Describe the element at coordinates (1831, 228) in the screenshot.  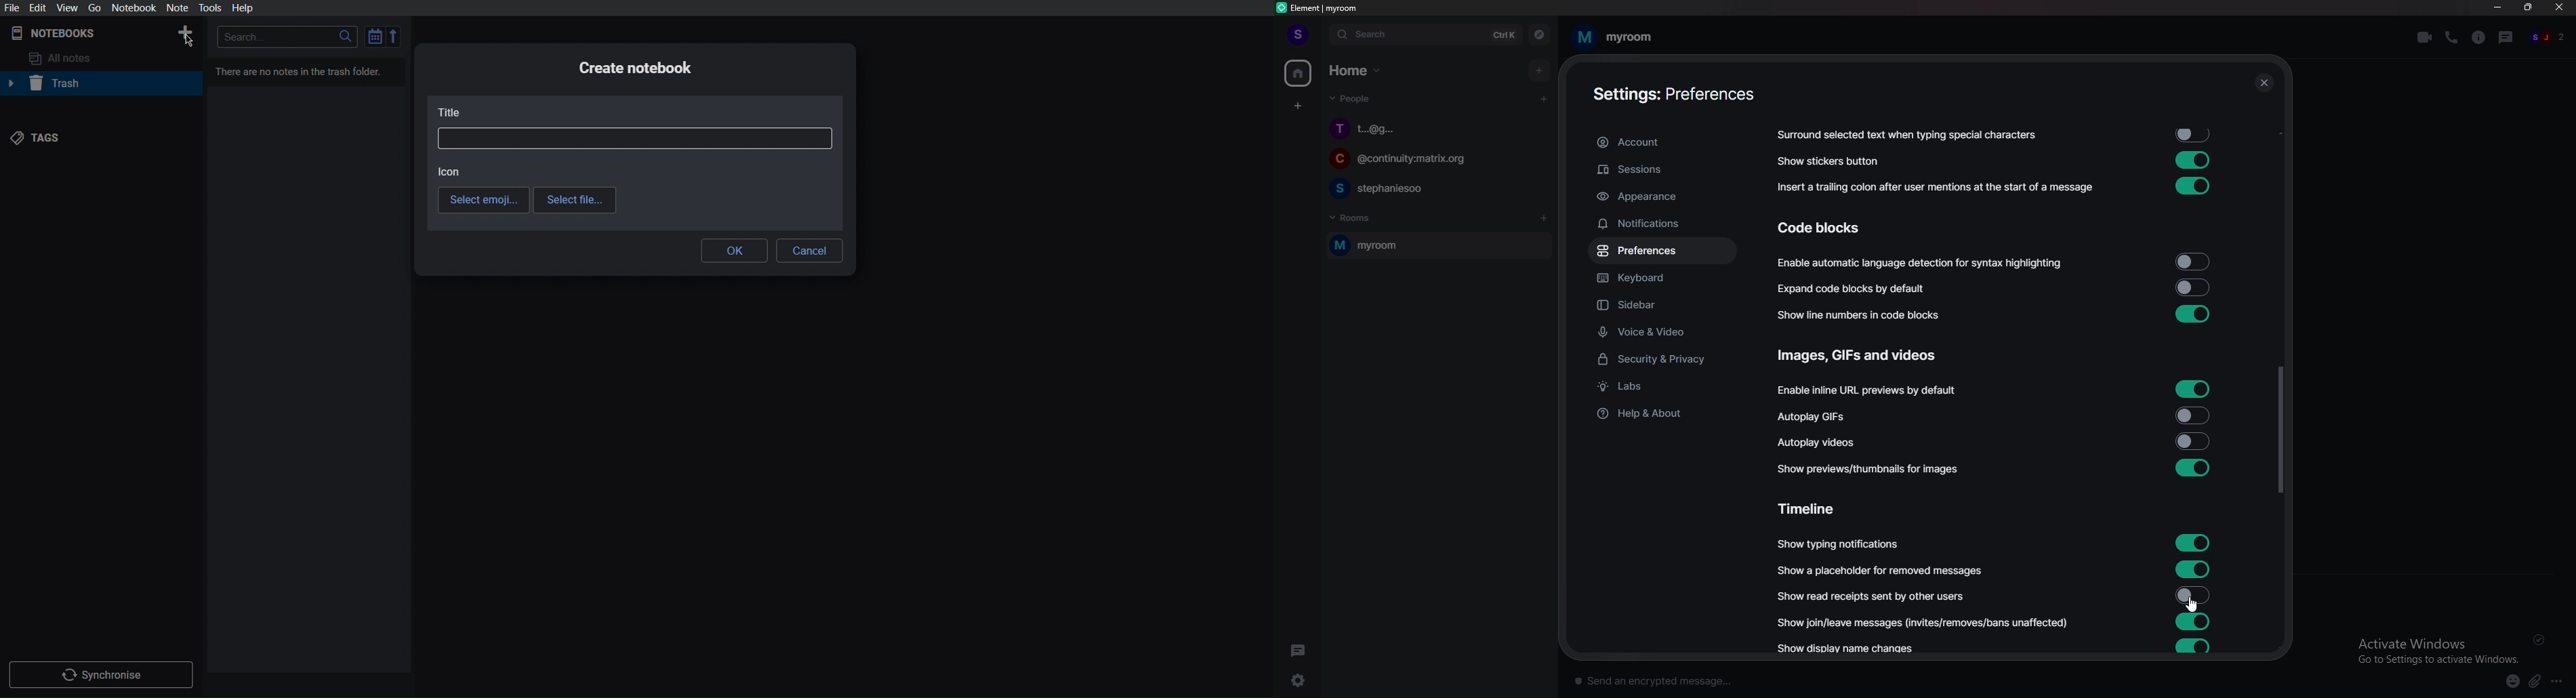
I see `code blocks` at that location.